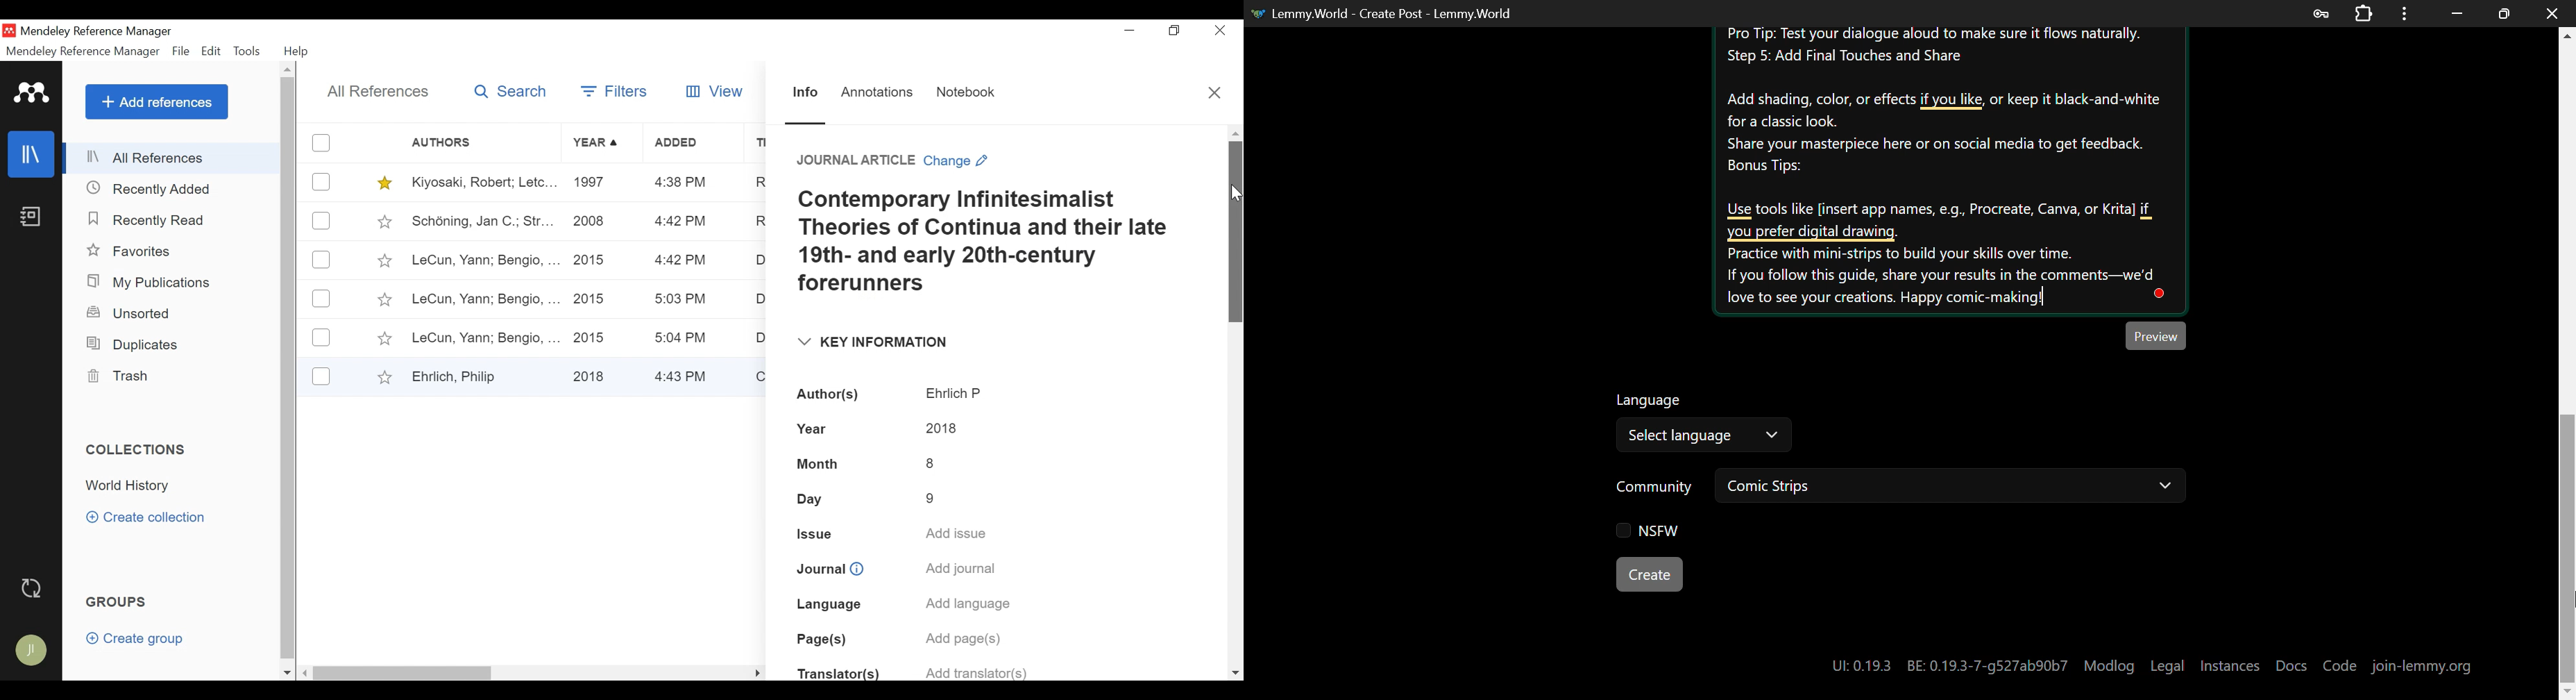 Image resolution: width=2576 pixels, height=700 pixels. I want to click on vertical scroll bar, so click(287, 369).